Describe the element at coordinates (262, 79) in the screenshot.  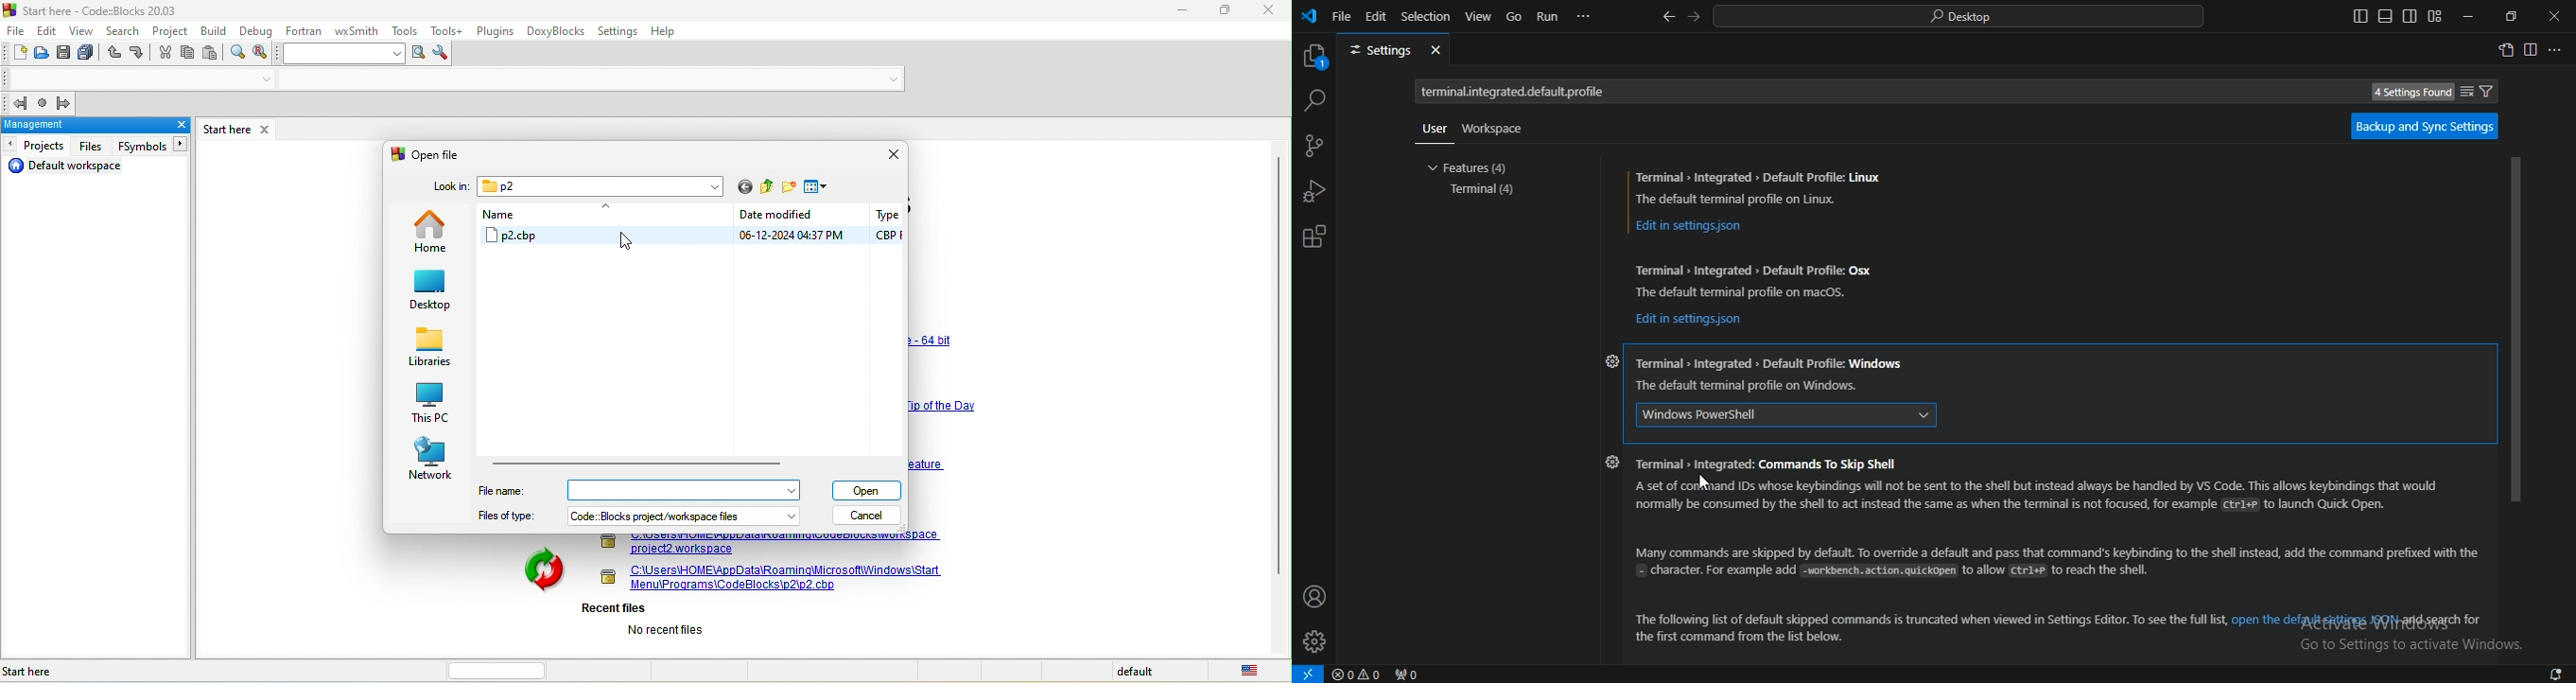
I see `drop down` at that location.